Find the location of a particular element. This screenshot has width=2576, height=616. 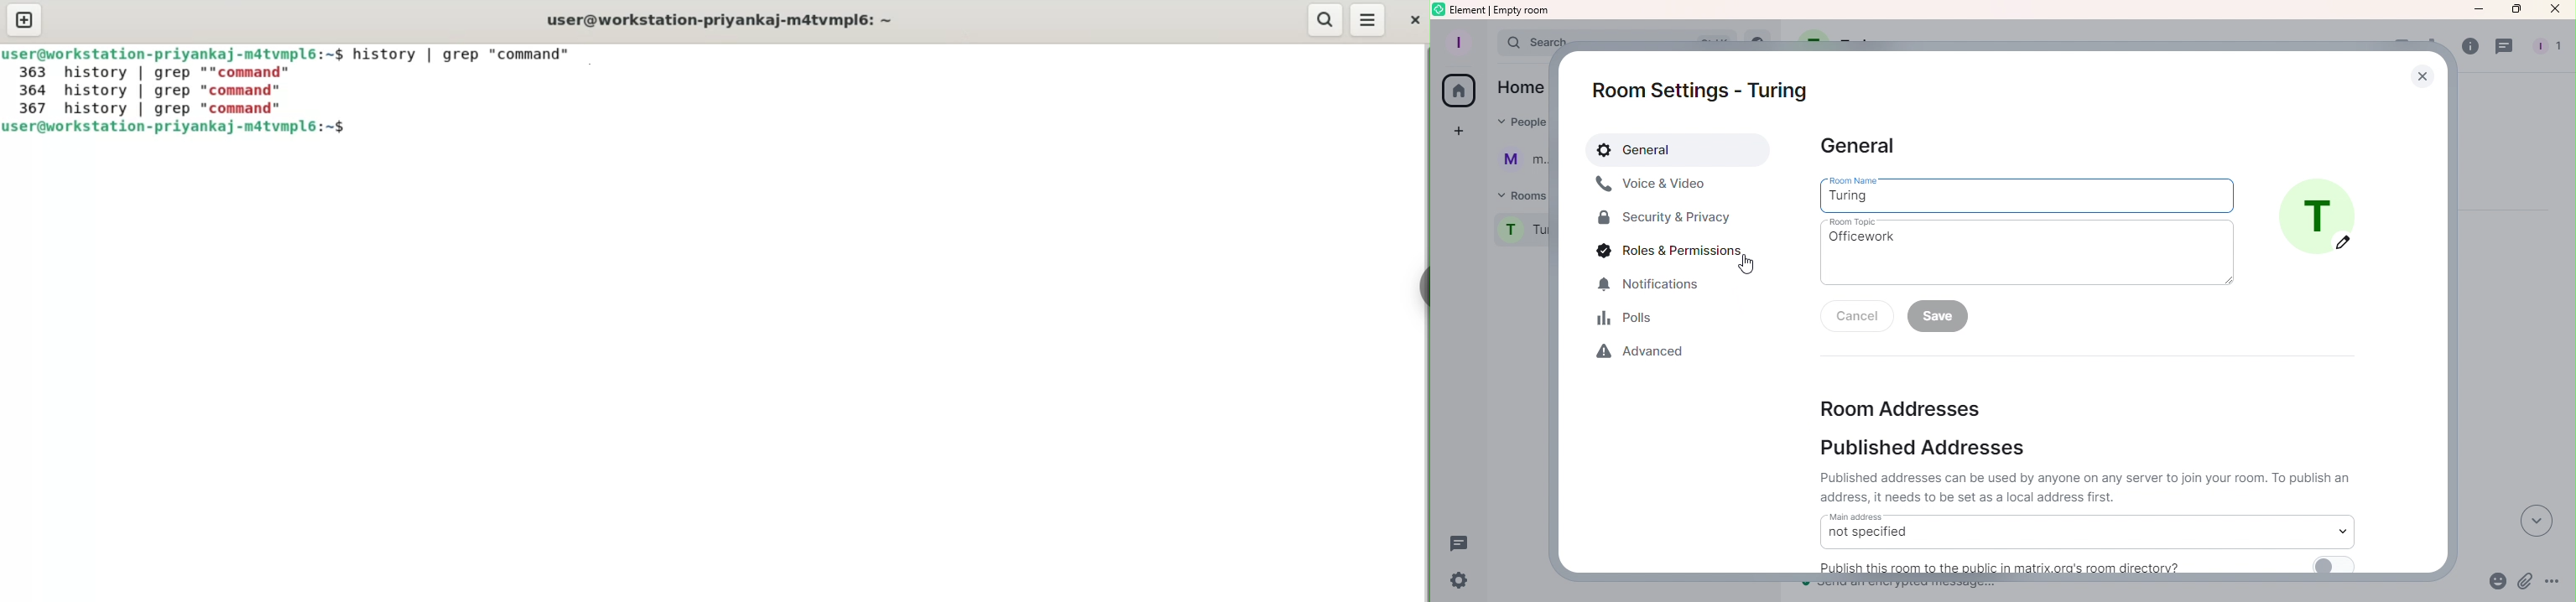

Room is located at coordinates (1517, 233).